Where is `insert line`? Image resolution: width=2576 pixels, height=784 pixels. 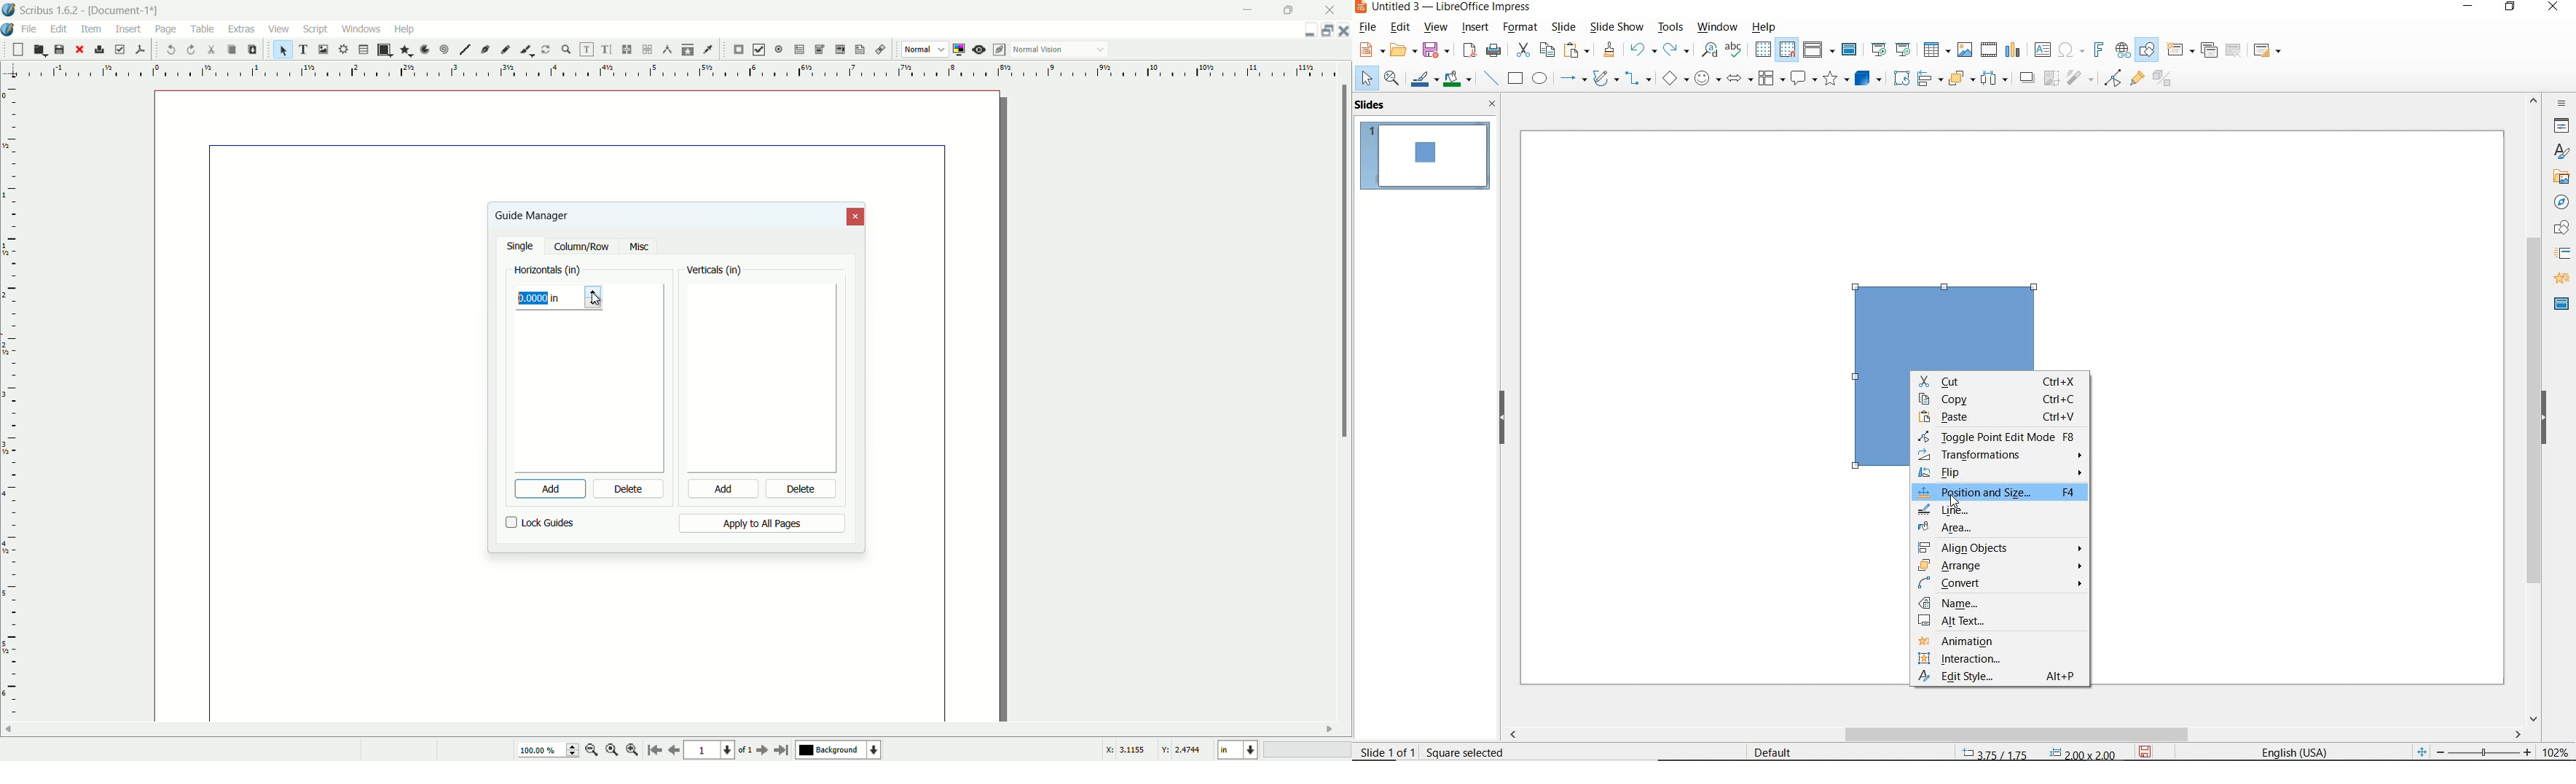 insert line is located at coordinates (1491, 79).